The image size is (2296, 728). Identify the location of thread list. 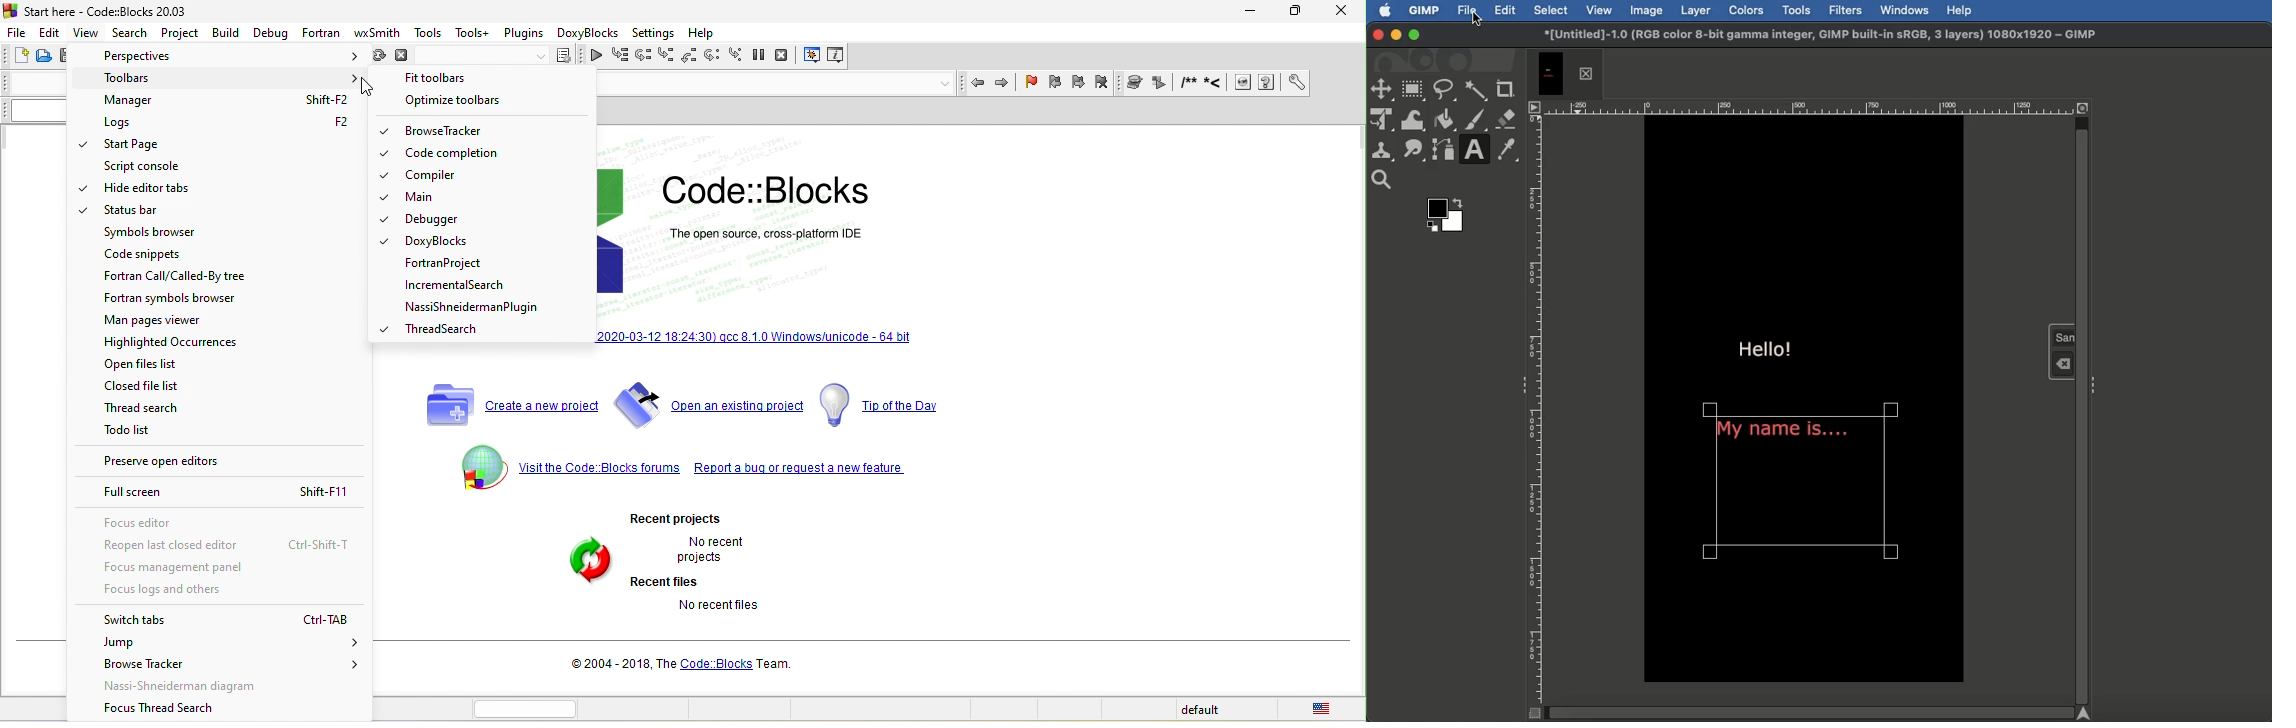
(145, 410).